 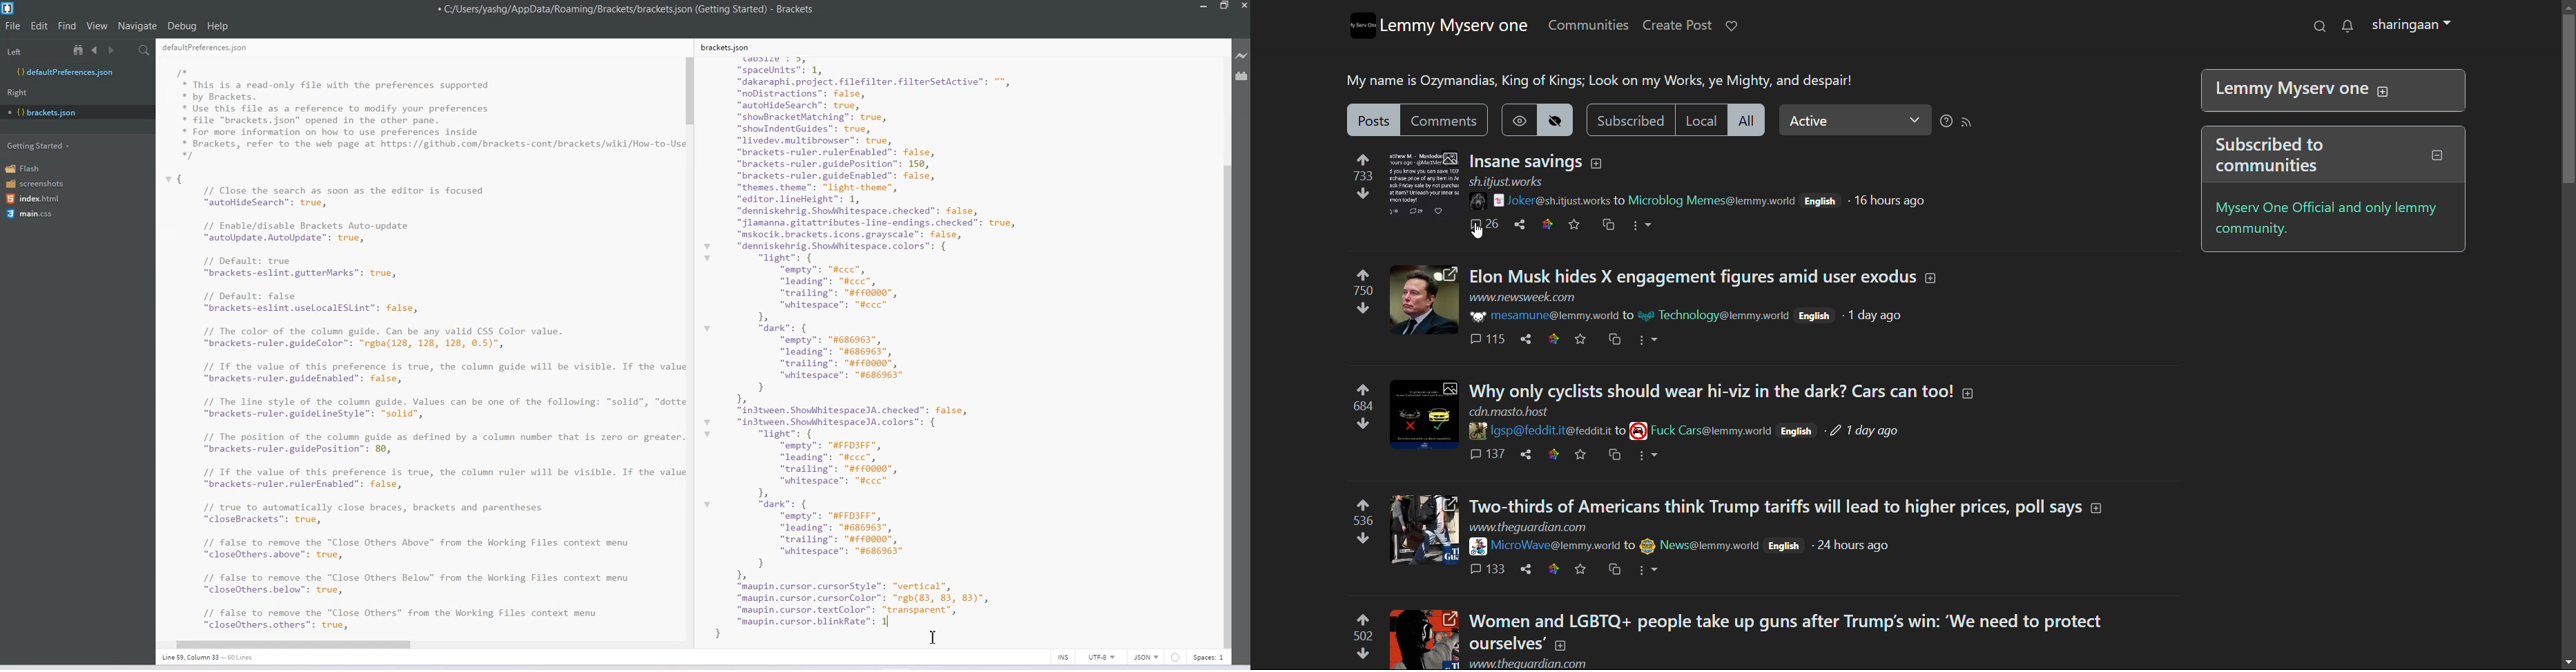 What do you see at coordinates (1821, 201) in the screenshot?
I see `English` at bounding box center [1821, 201].